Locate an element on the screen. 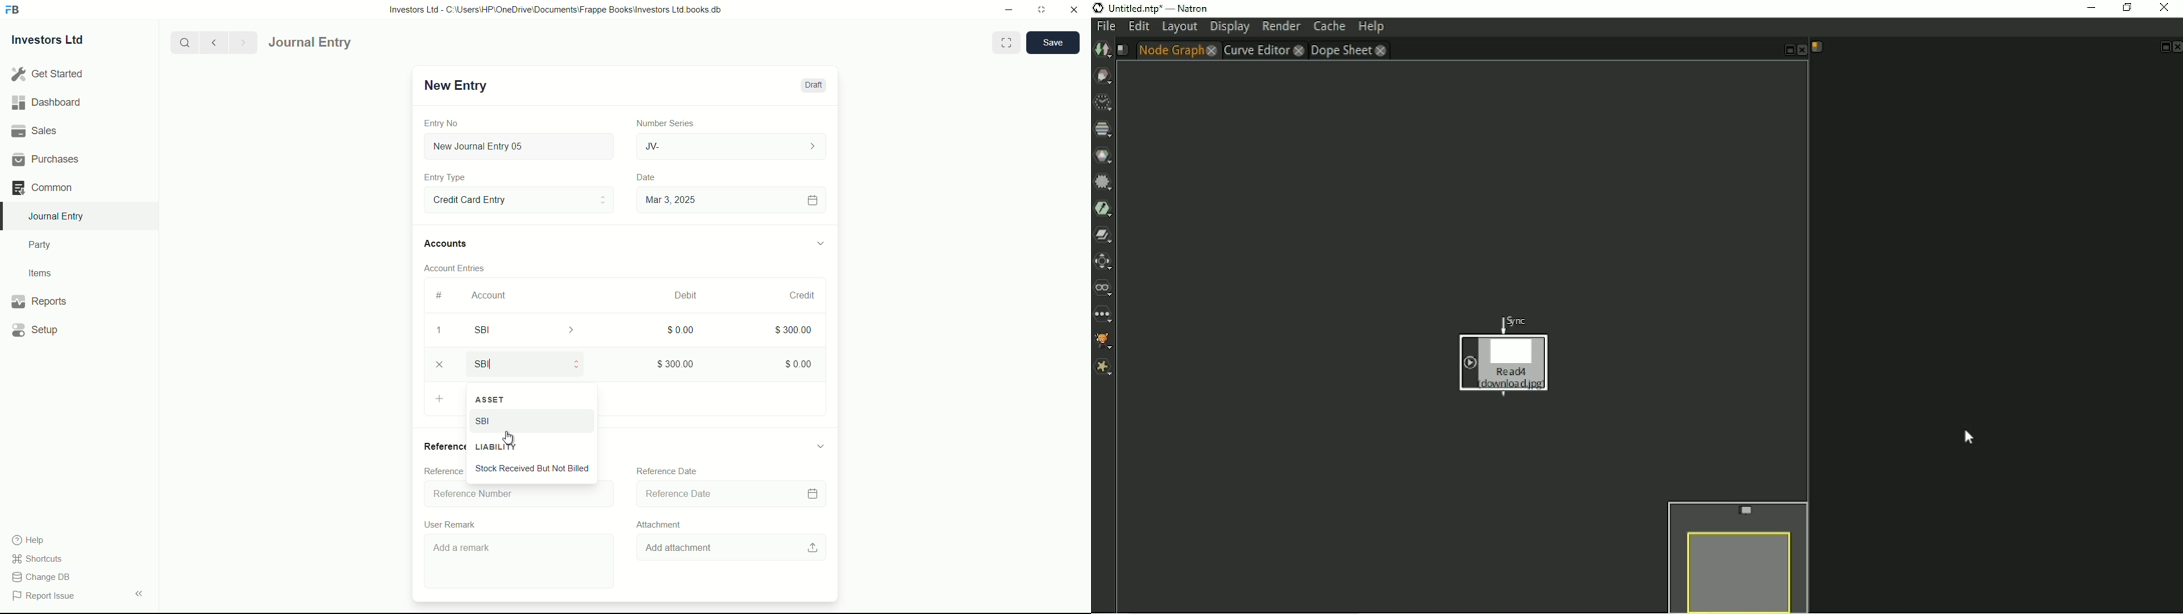  expand/collapse is located at coordinates (820, 445).